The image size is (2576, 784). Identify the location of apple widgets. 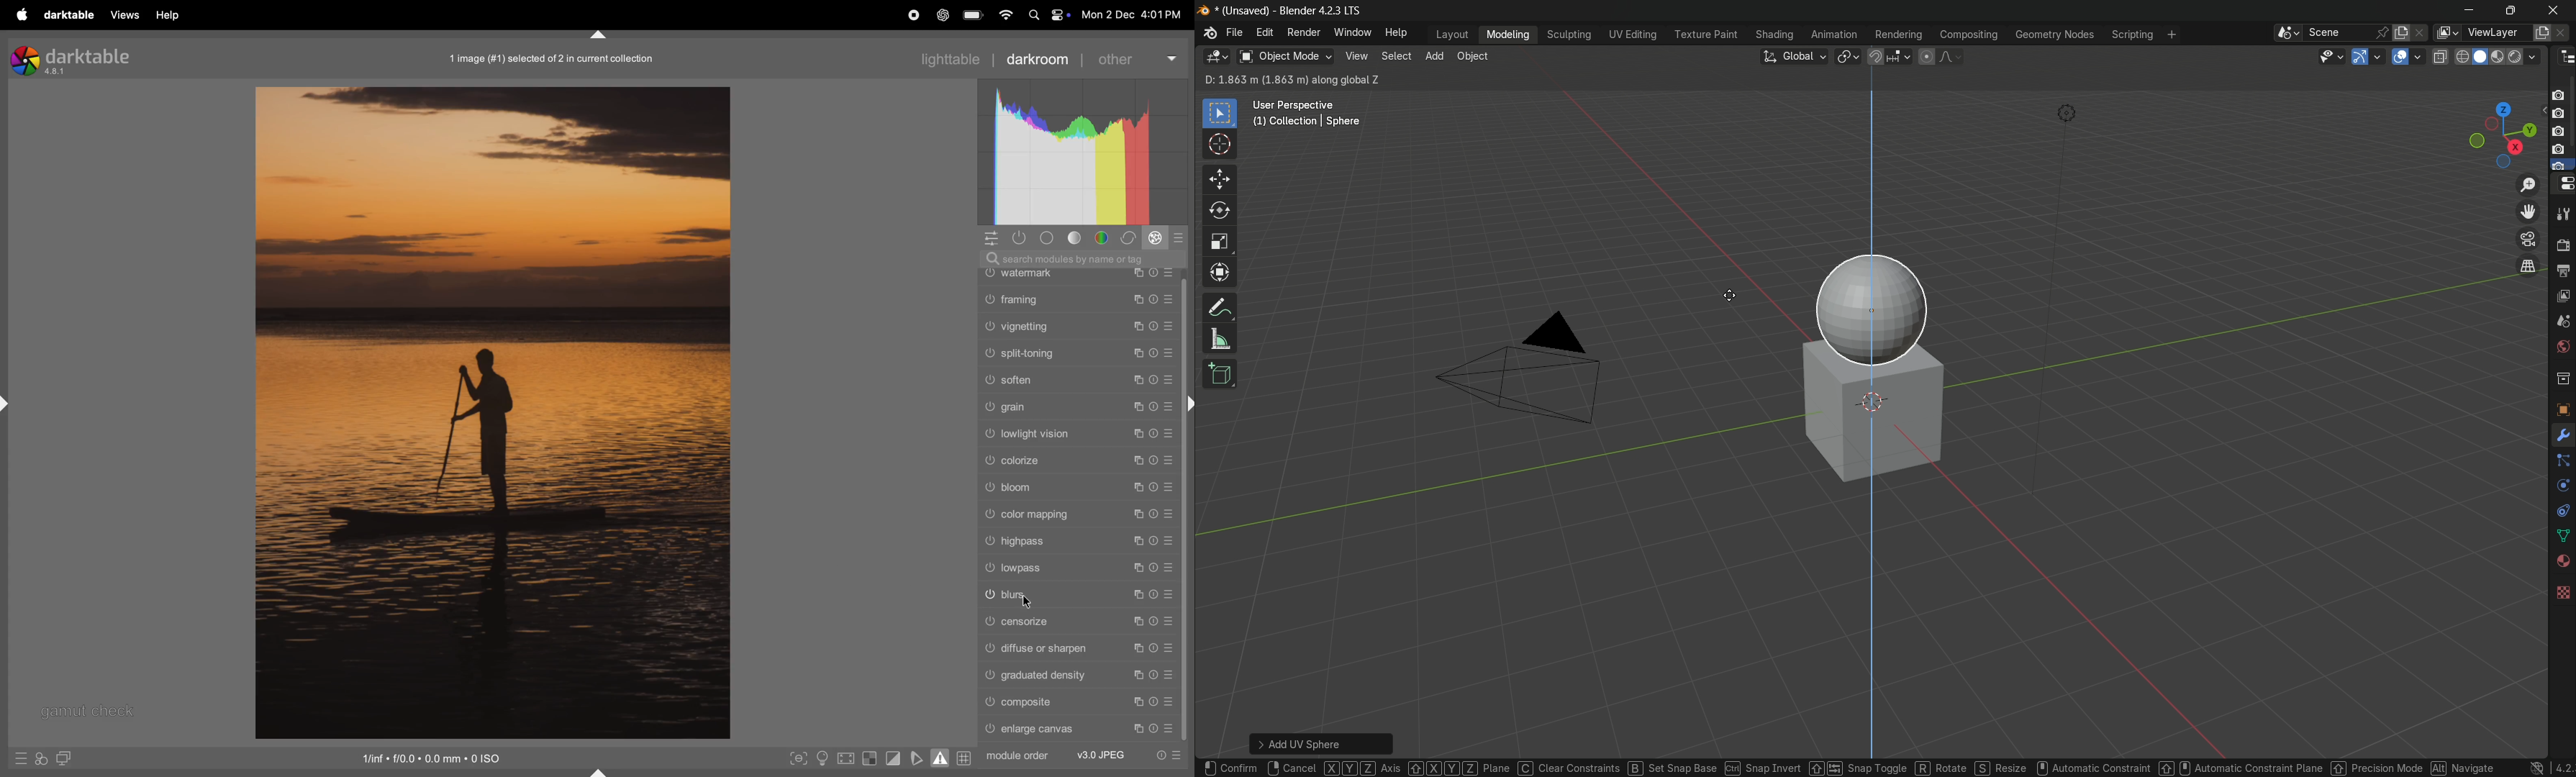
(1047, 15).